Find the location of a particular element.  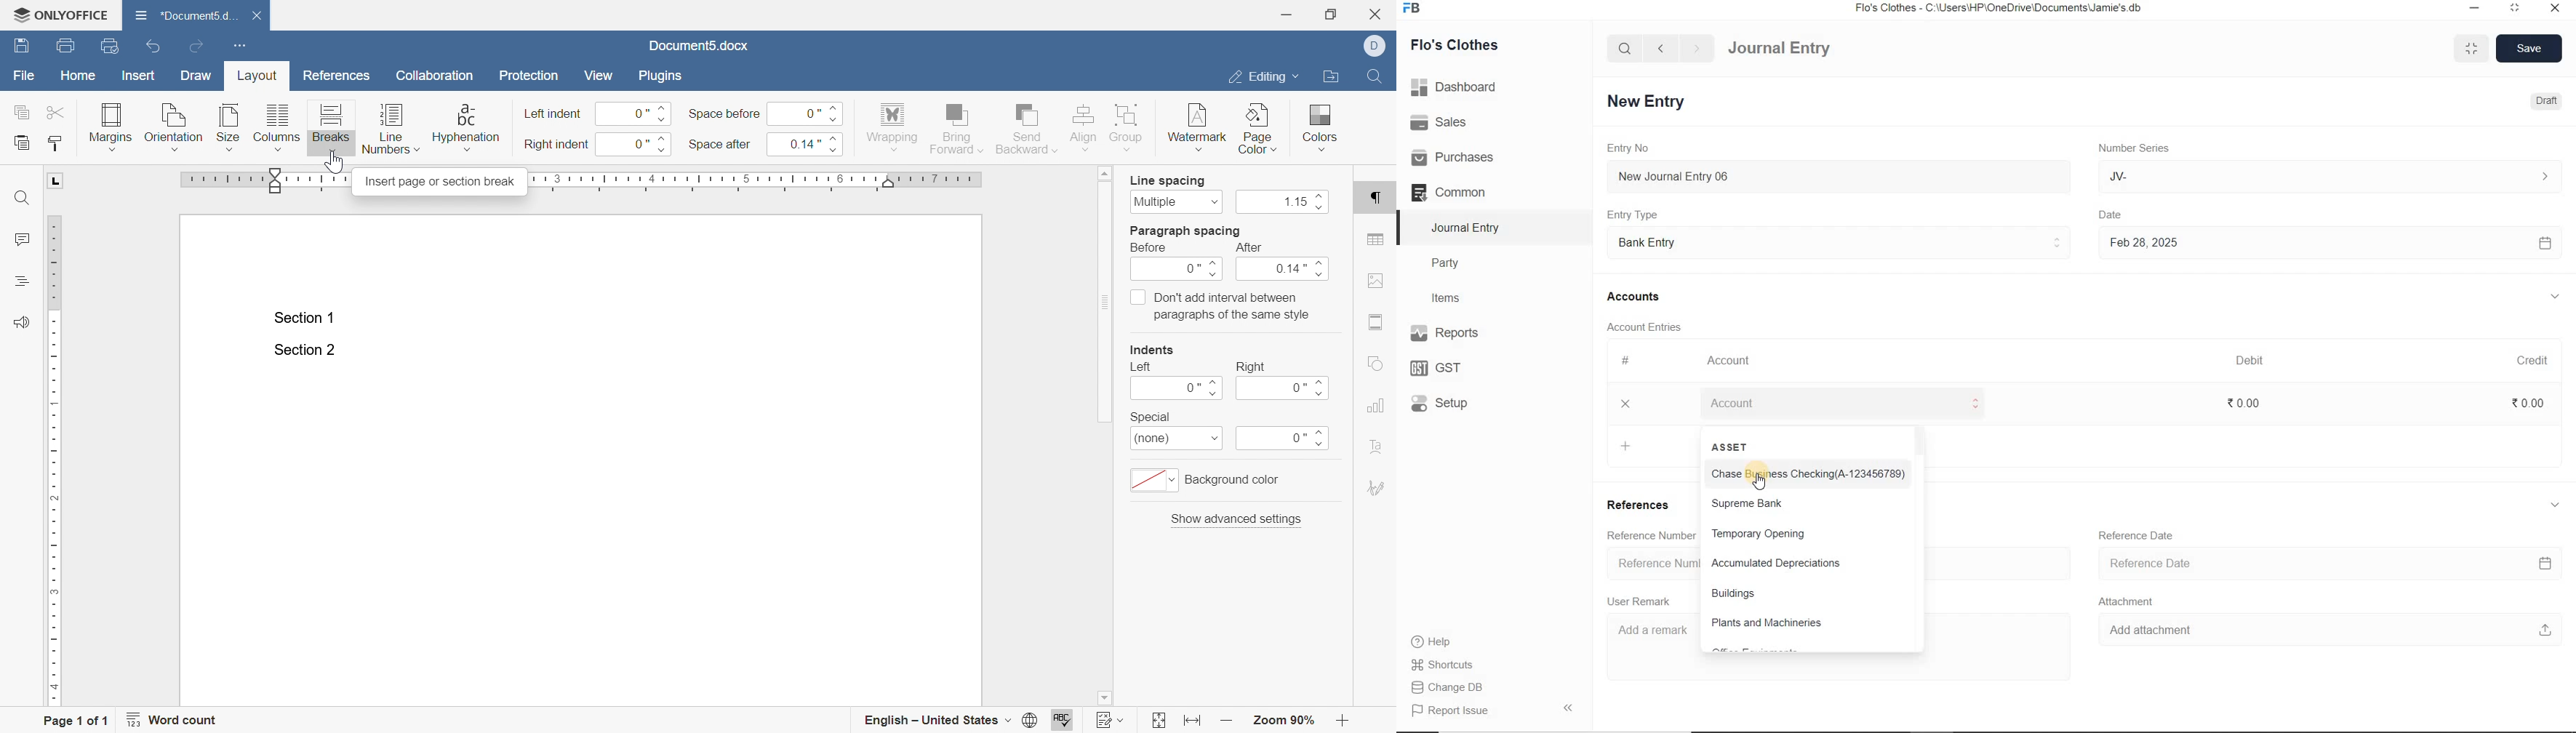

Buildings is located at coordinates (1740, 594).